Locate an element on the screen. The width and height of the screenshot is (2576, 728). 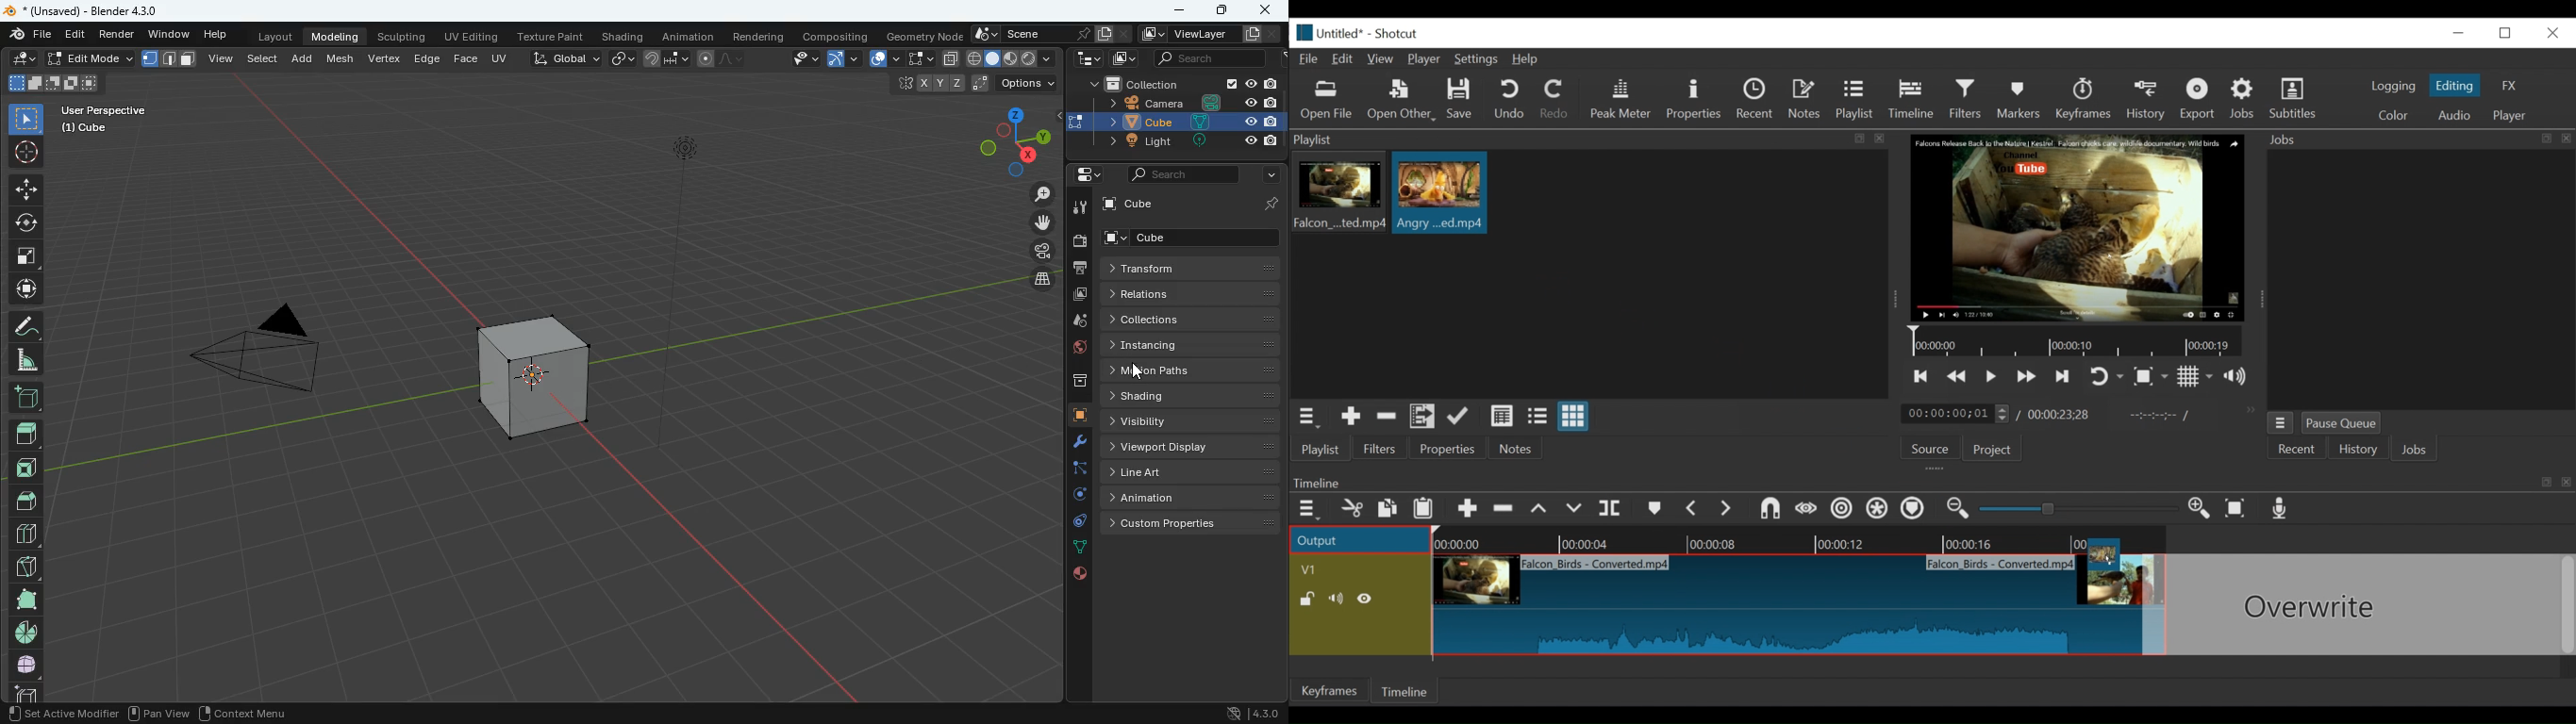
Notes is located at coordinates (1807, 99).